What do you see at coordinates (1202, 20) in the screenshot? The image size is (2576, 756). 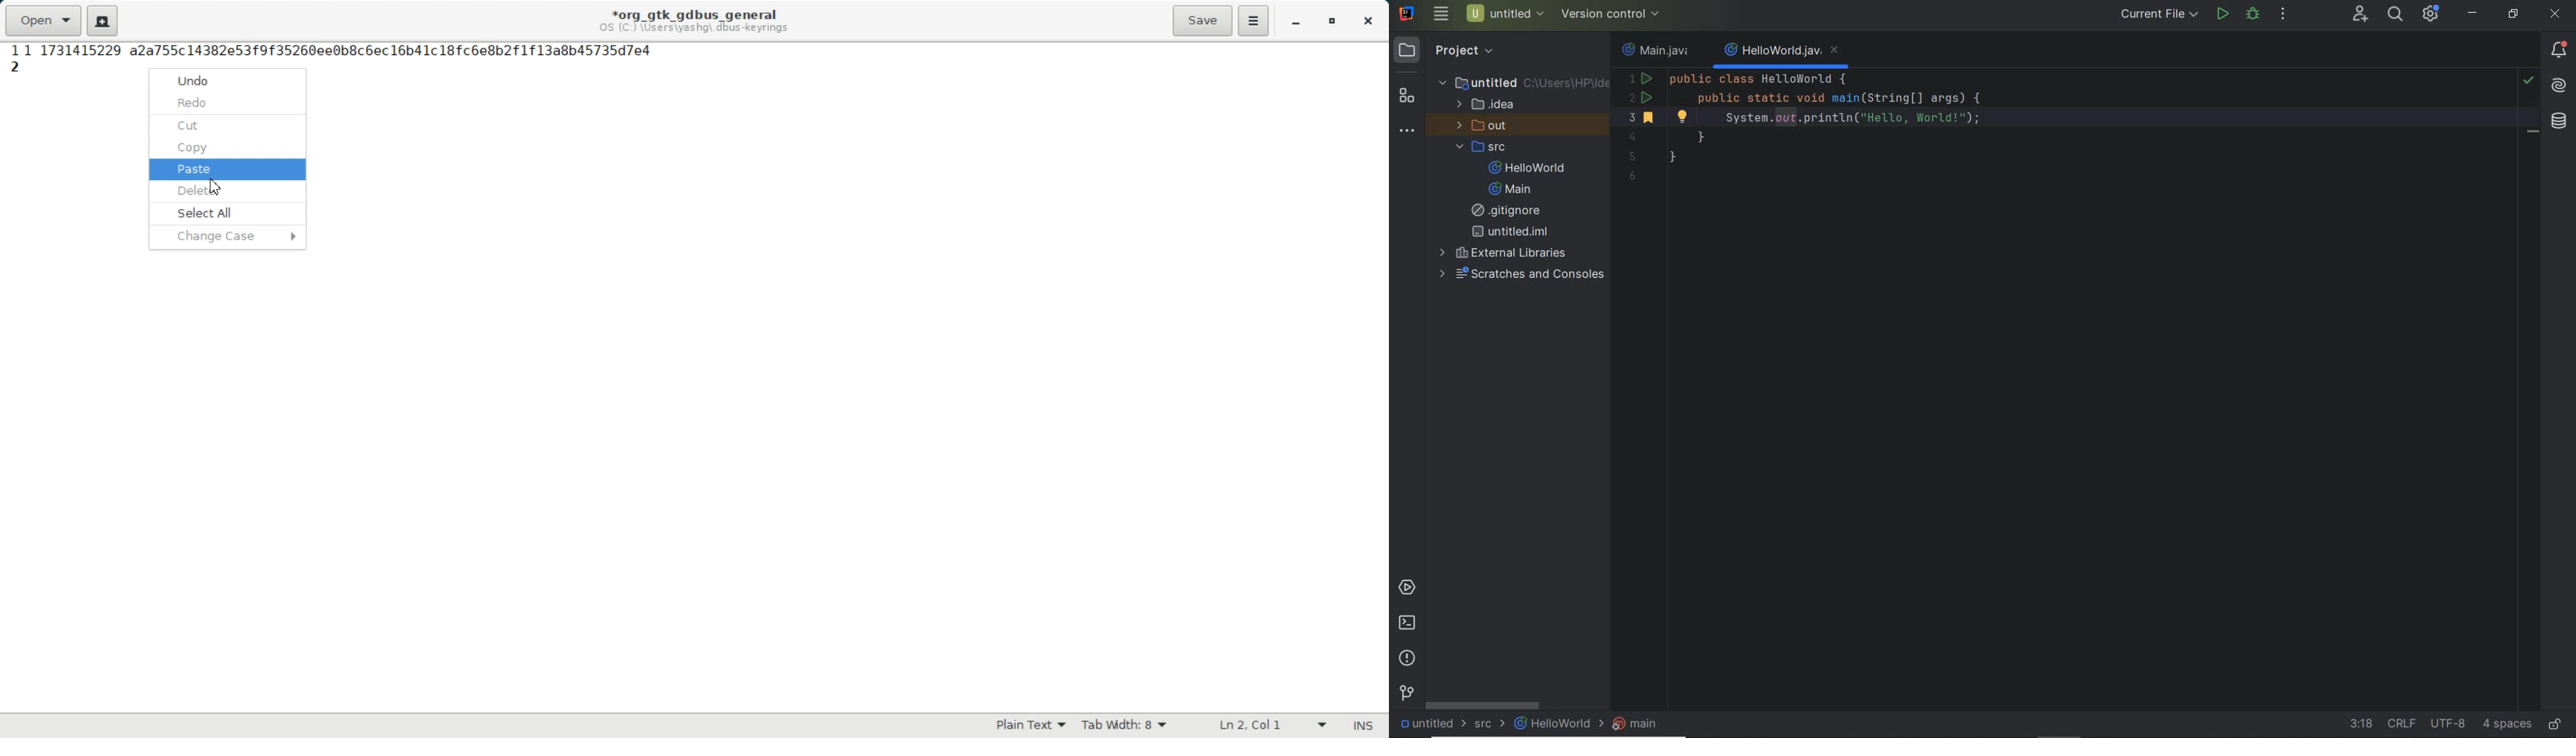 I see `Save` at bounding box center [1202, 20].